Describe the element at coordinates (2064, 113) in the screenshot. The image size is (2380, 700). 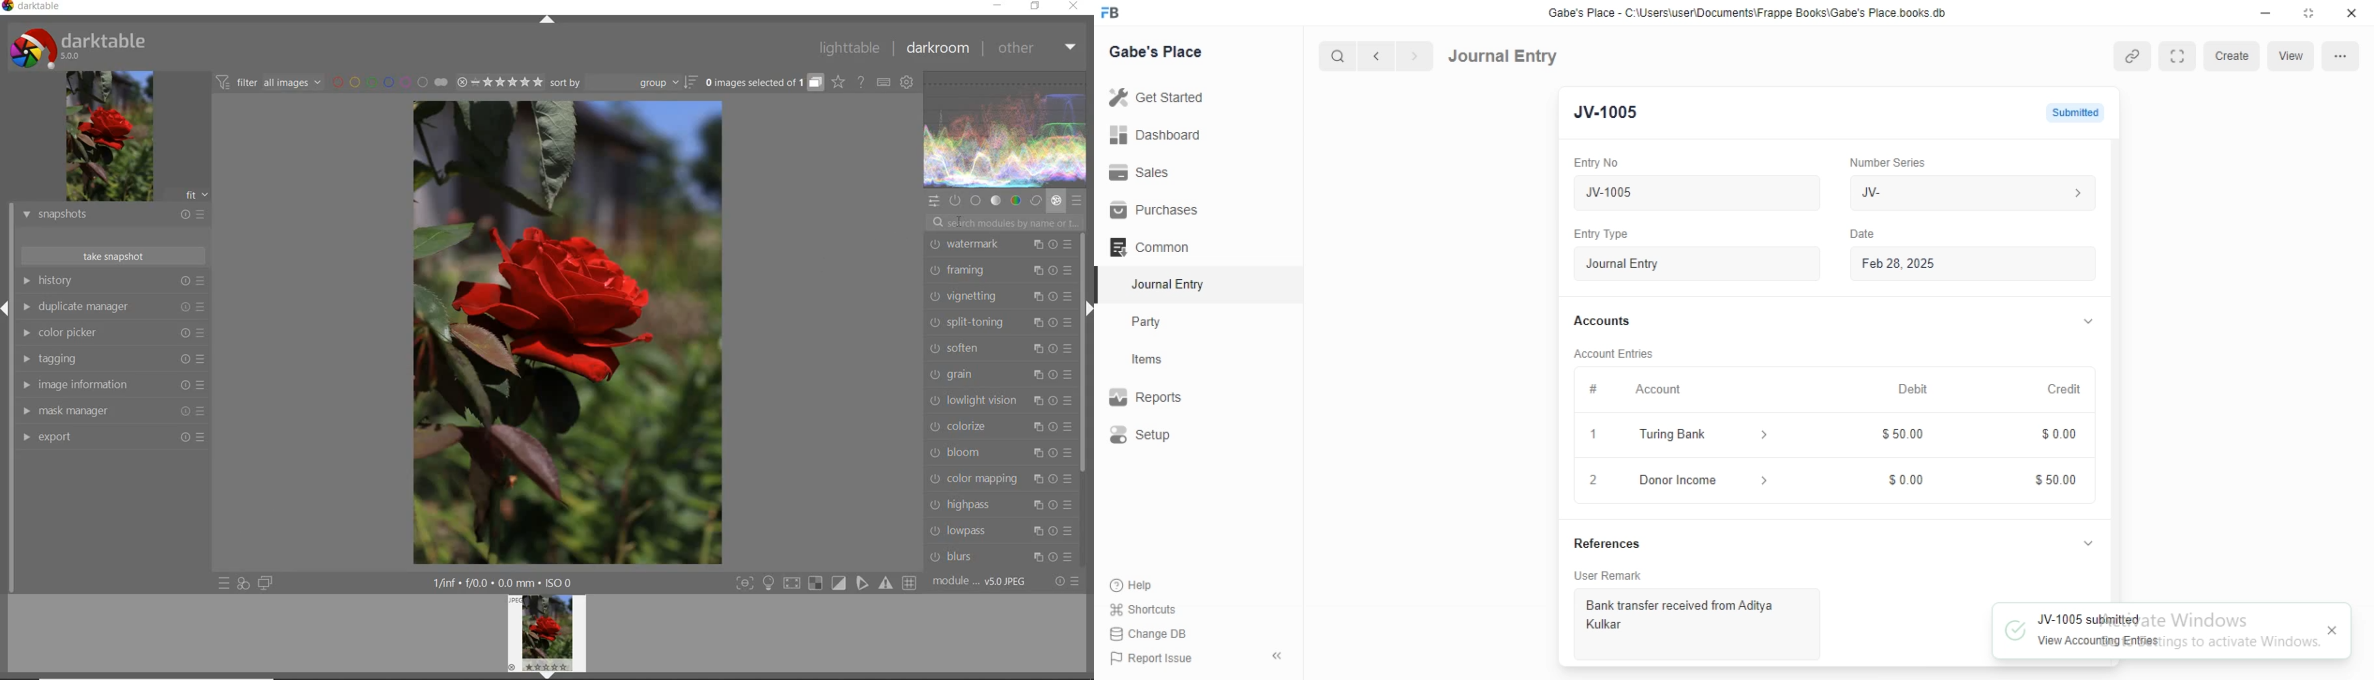
I see `not submitted` at that location.